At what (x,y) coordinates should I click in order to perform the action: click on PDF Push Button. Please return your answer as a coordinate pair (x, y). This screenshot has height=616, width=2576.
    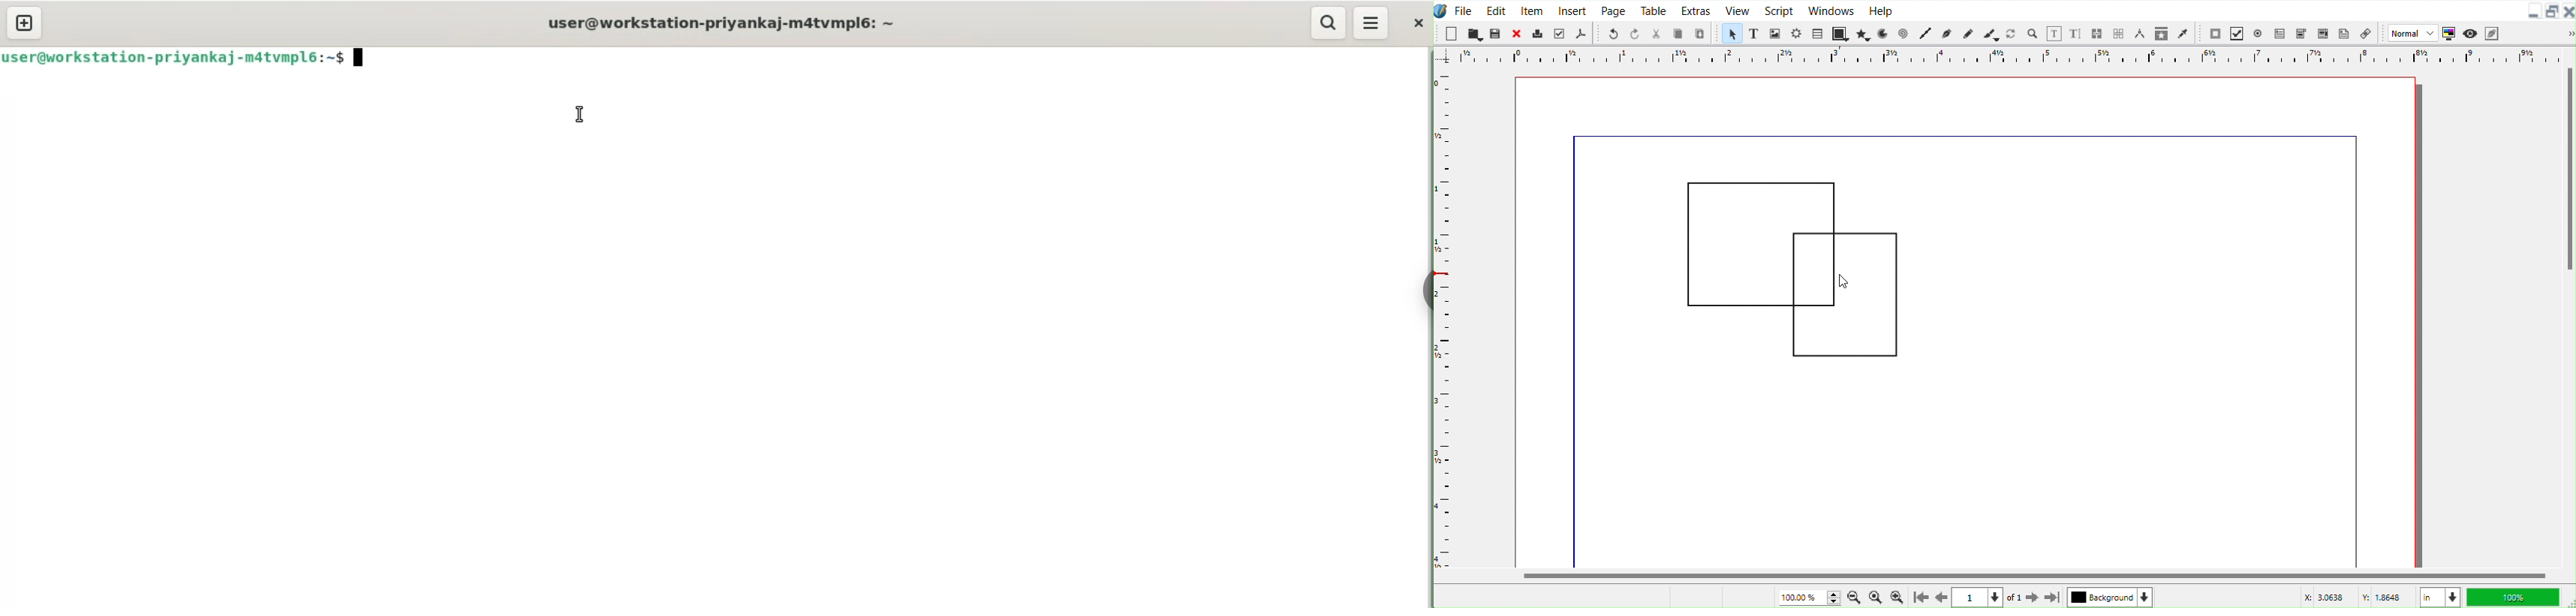
    Looking at the image, I should click on (2215, 34).